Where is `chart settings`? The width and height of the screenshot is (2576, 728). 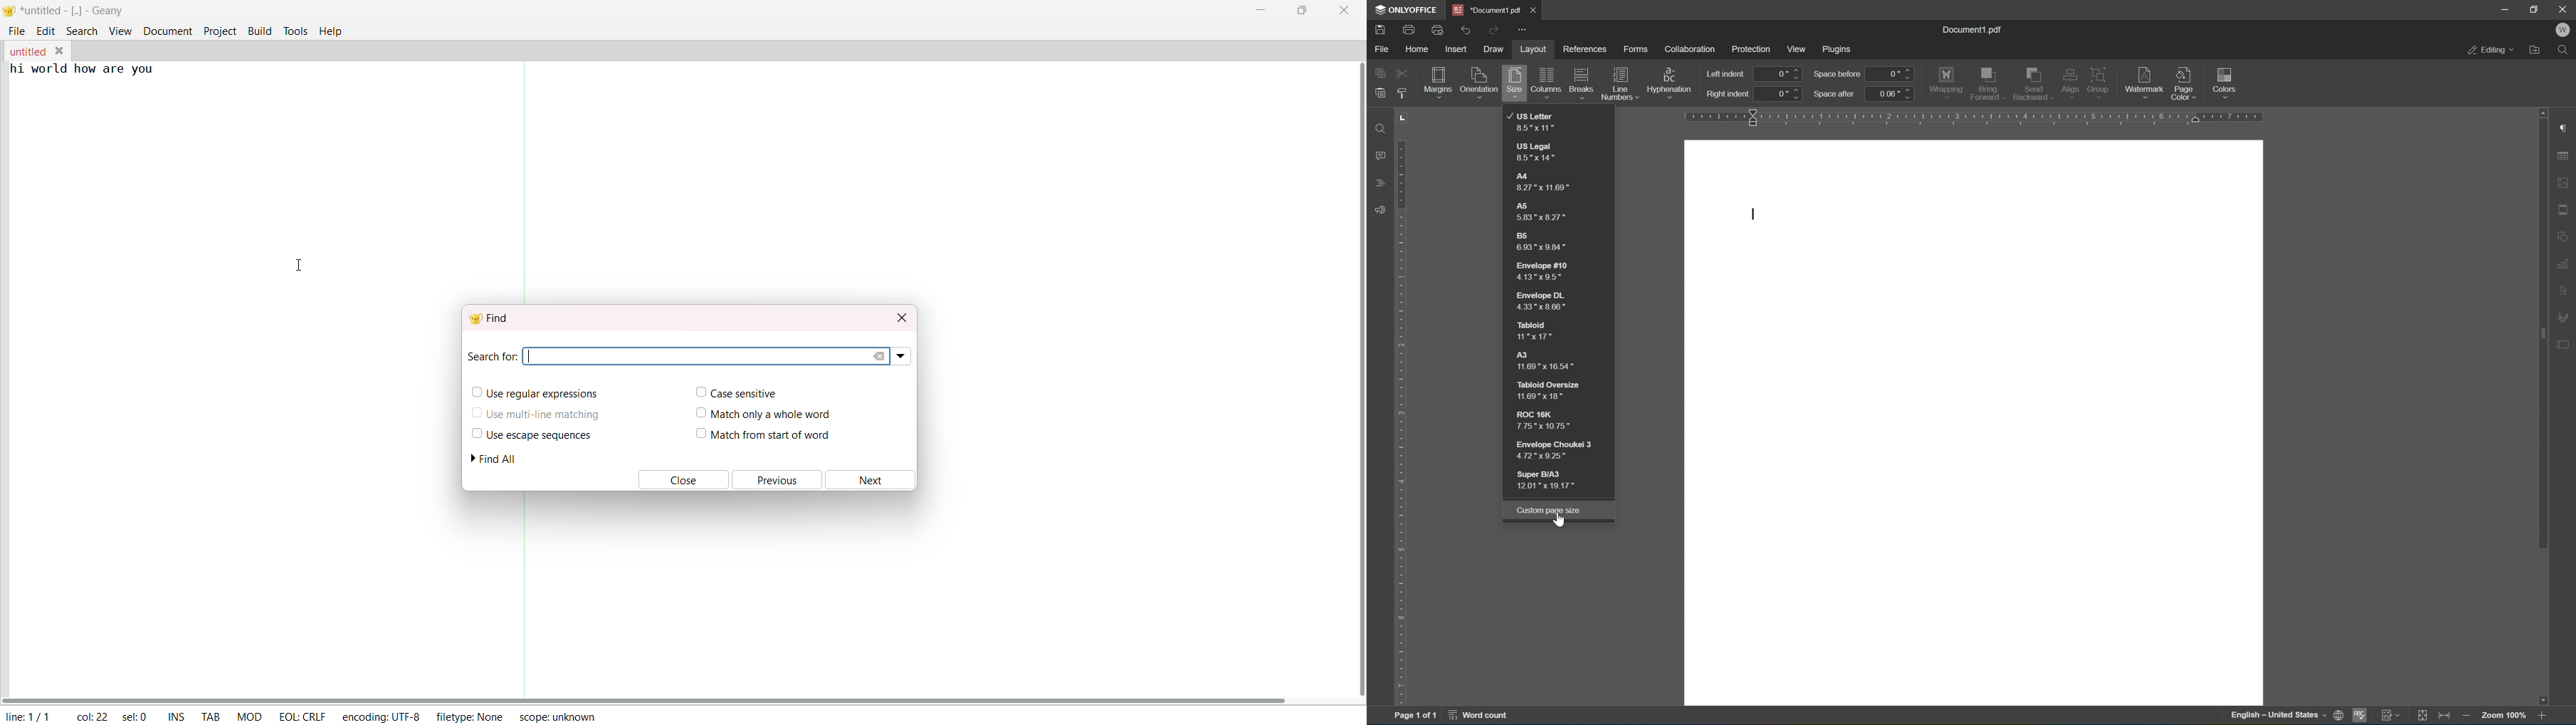 chart settings is located at coordinates (2566, 263).